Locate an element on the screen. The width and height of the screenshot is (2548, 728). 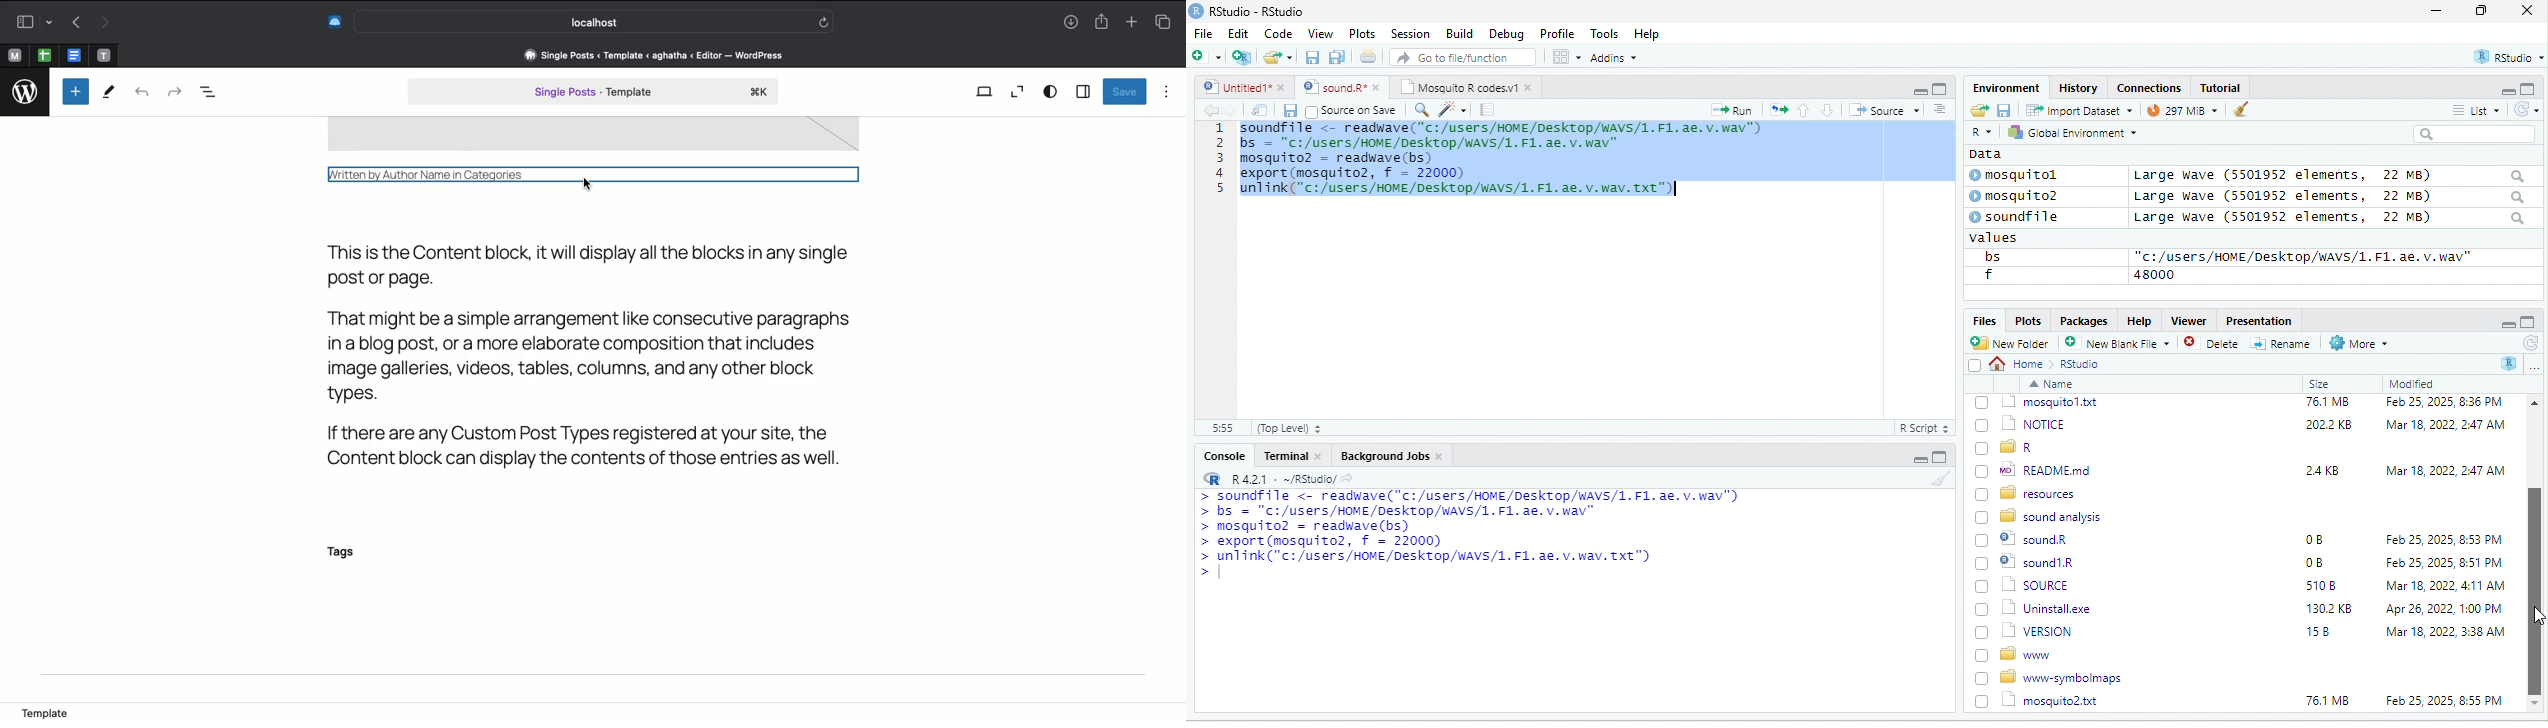
Large wave (550139372 elements, JZ MB) is located at coordinates (2331, 196).